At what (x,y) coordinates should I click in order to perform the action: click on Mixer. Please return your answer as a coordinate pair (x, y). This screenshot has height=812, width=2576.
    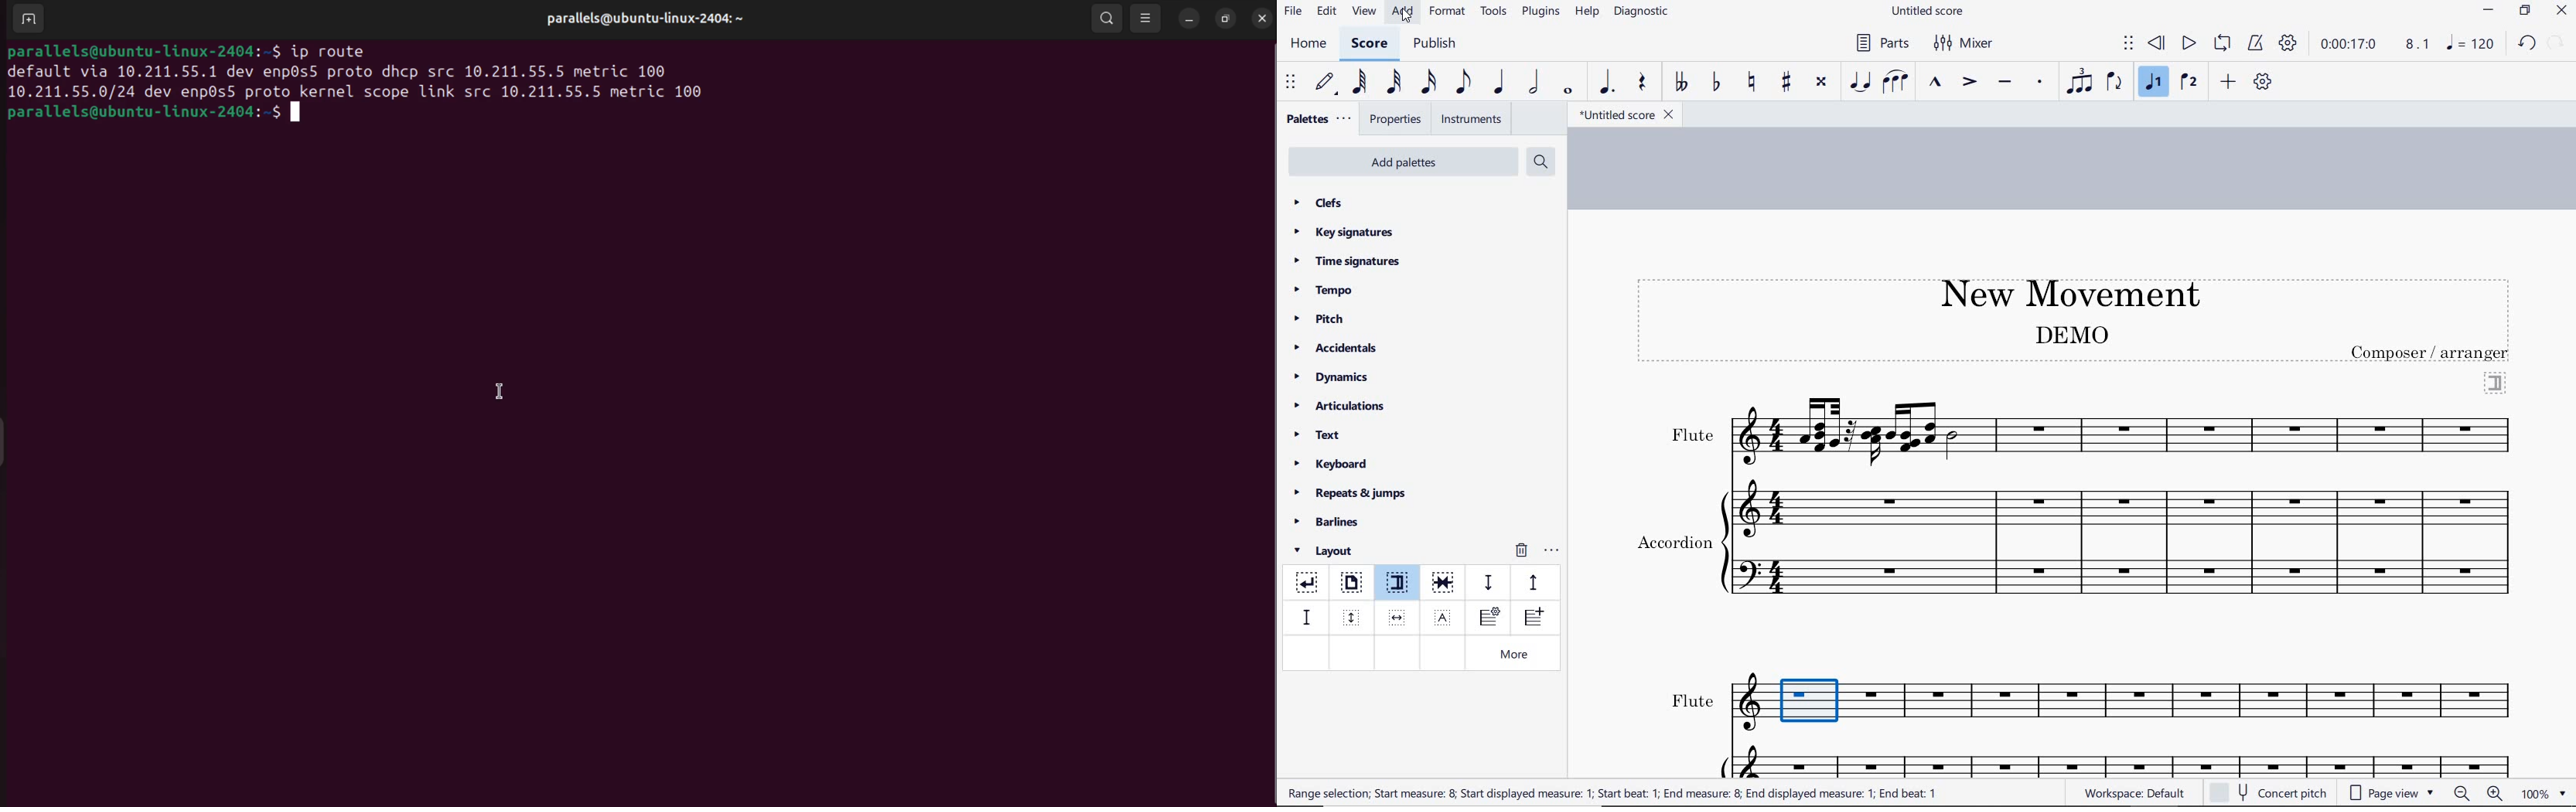
    Looking at the image, I should click on (1964, 43).